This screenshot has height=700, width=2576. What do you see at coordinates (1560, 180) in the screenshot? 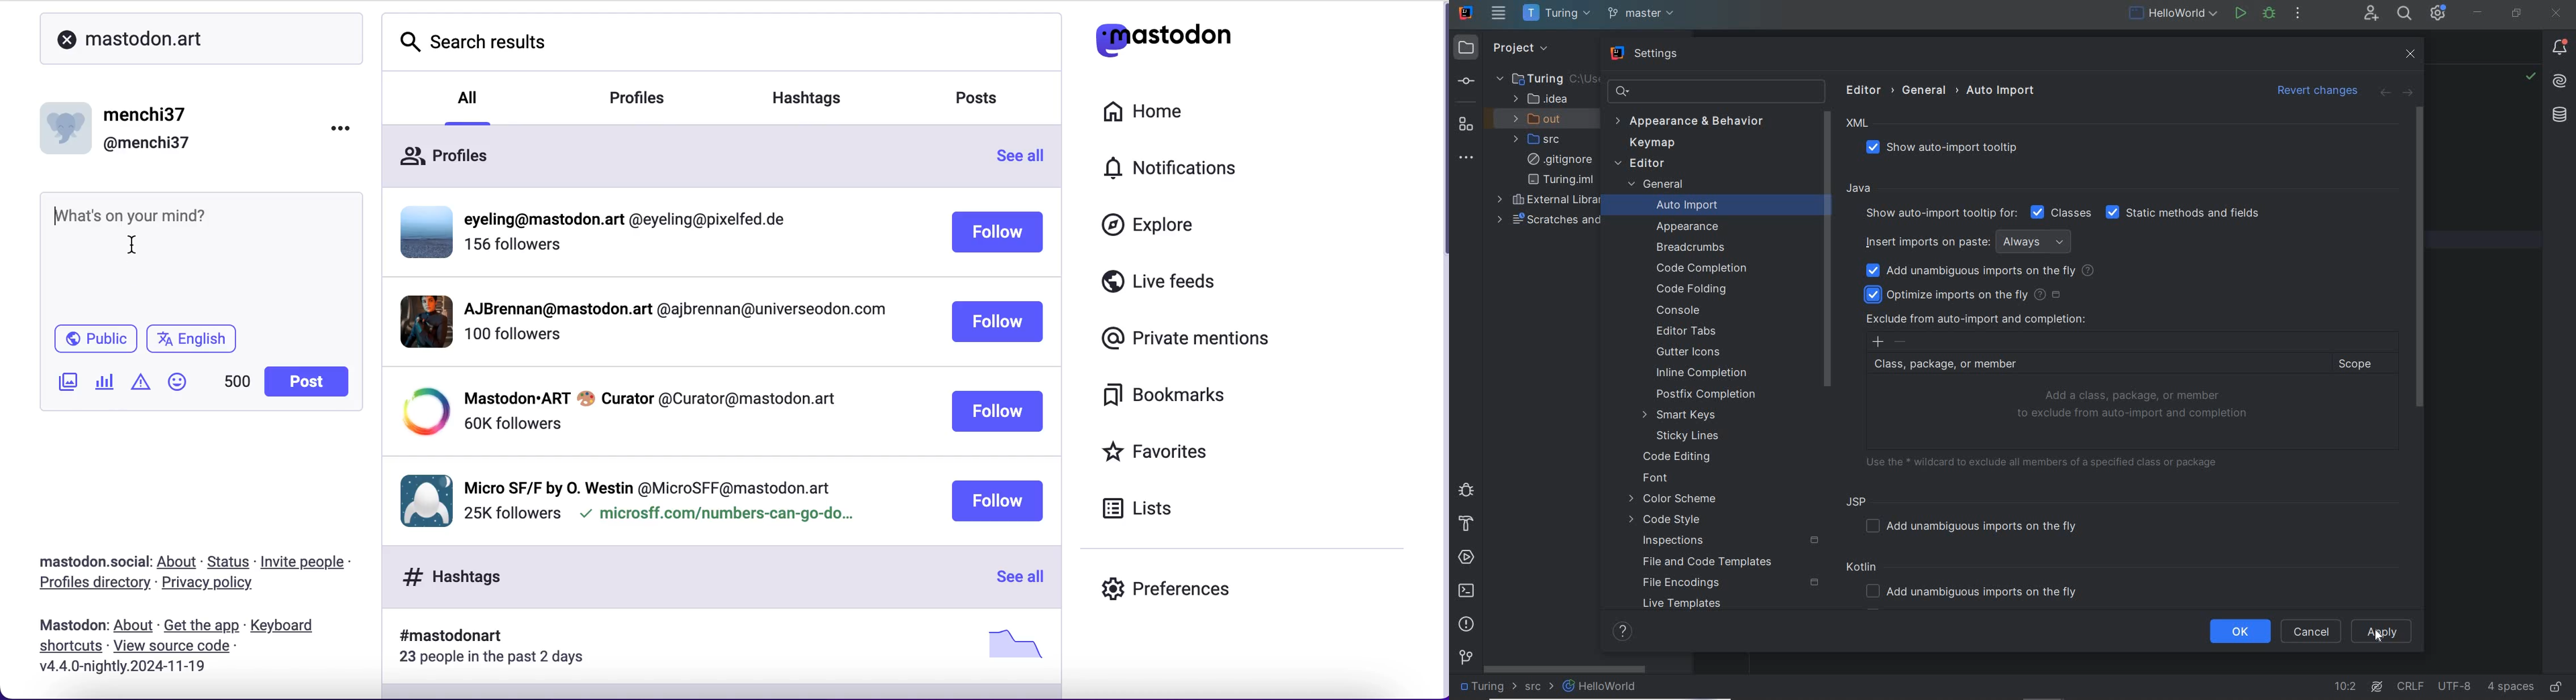
I see `turing.iml` at bounding box center [1560, 180].